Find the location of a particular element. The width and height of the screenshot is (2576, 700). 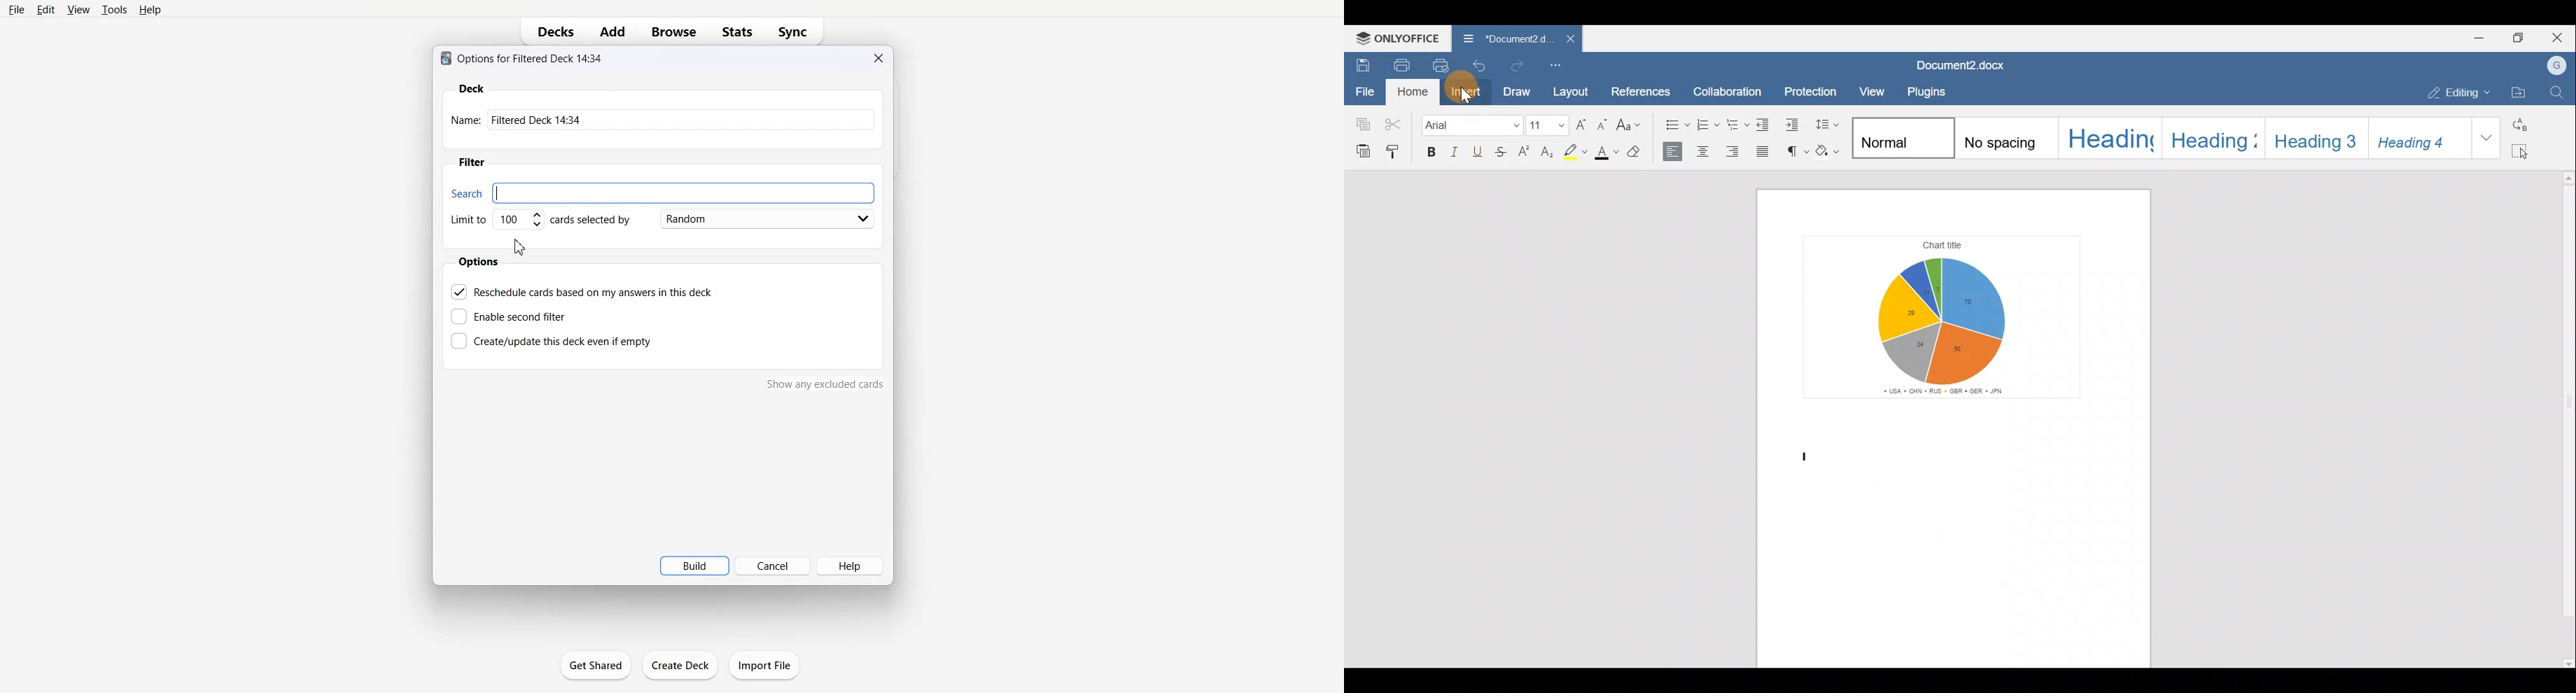

Increase indent is located at coordinates (1795, 124).